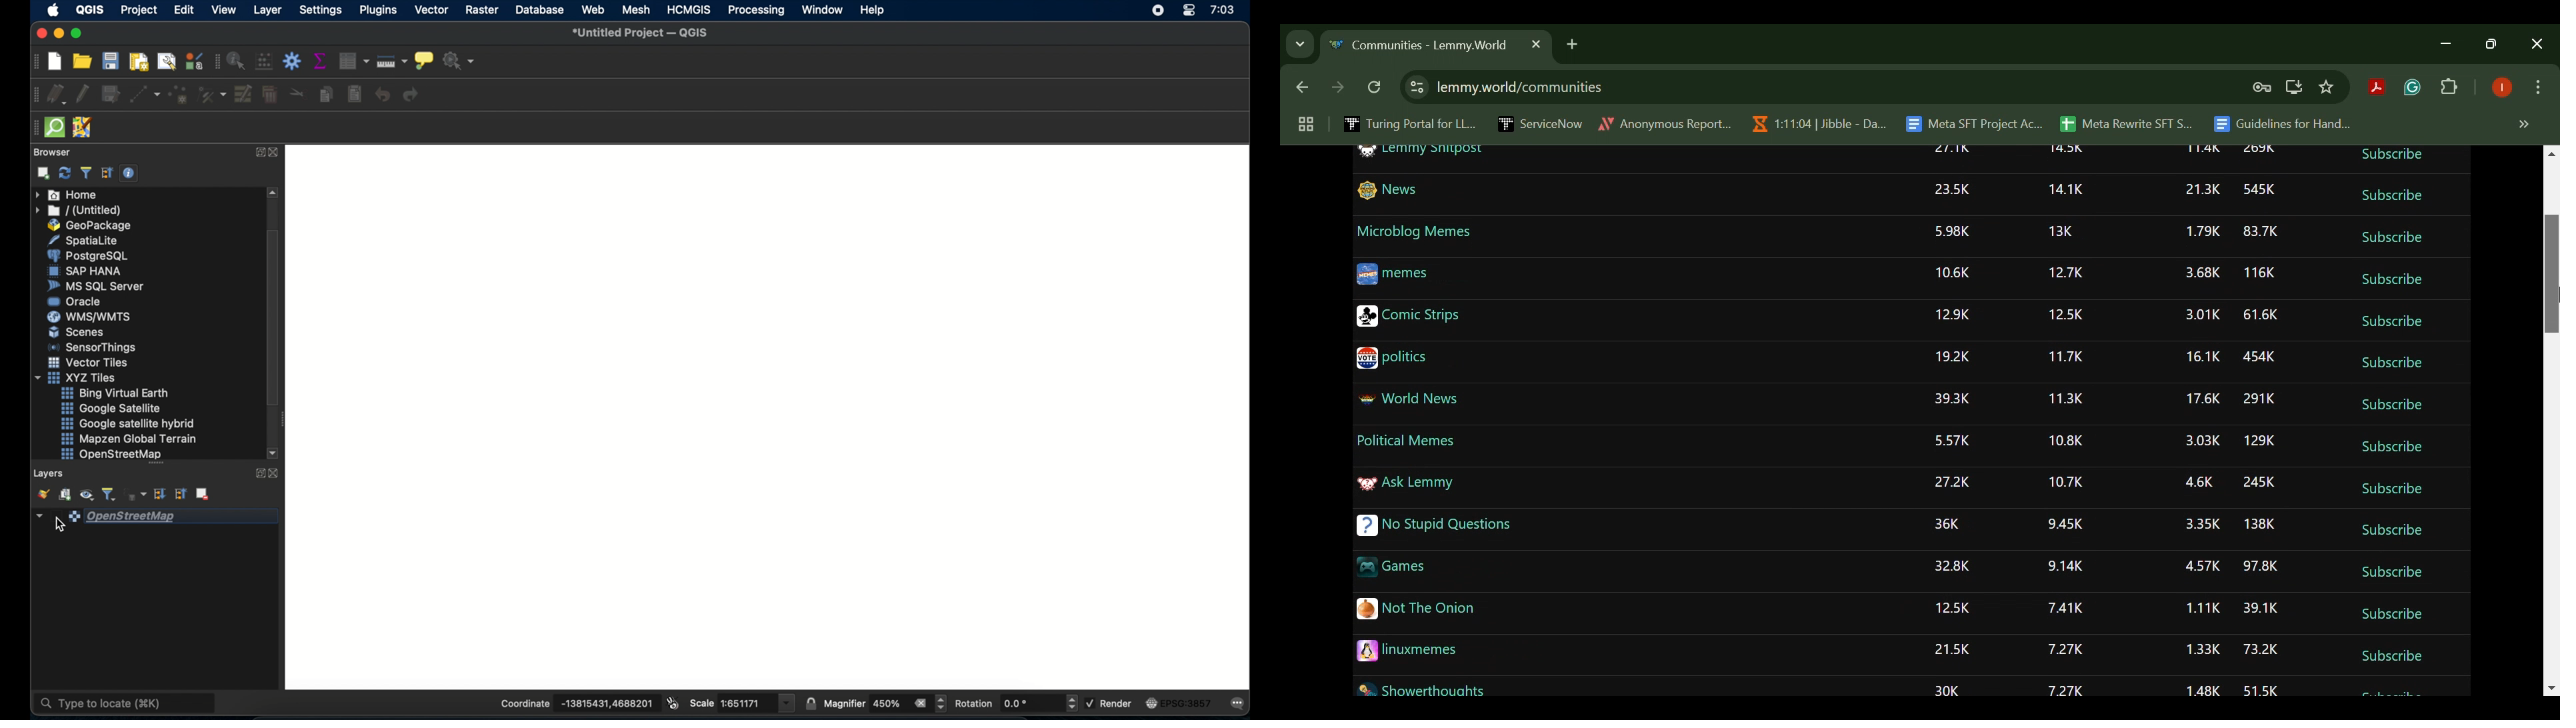 This screenshot has width=2576, height=728. What do you see at coordinates (382, 95) in the screenshot?
I see `undo` at bounding box center [382, 95].